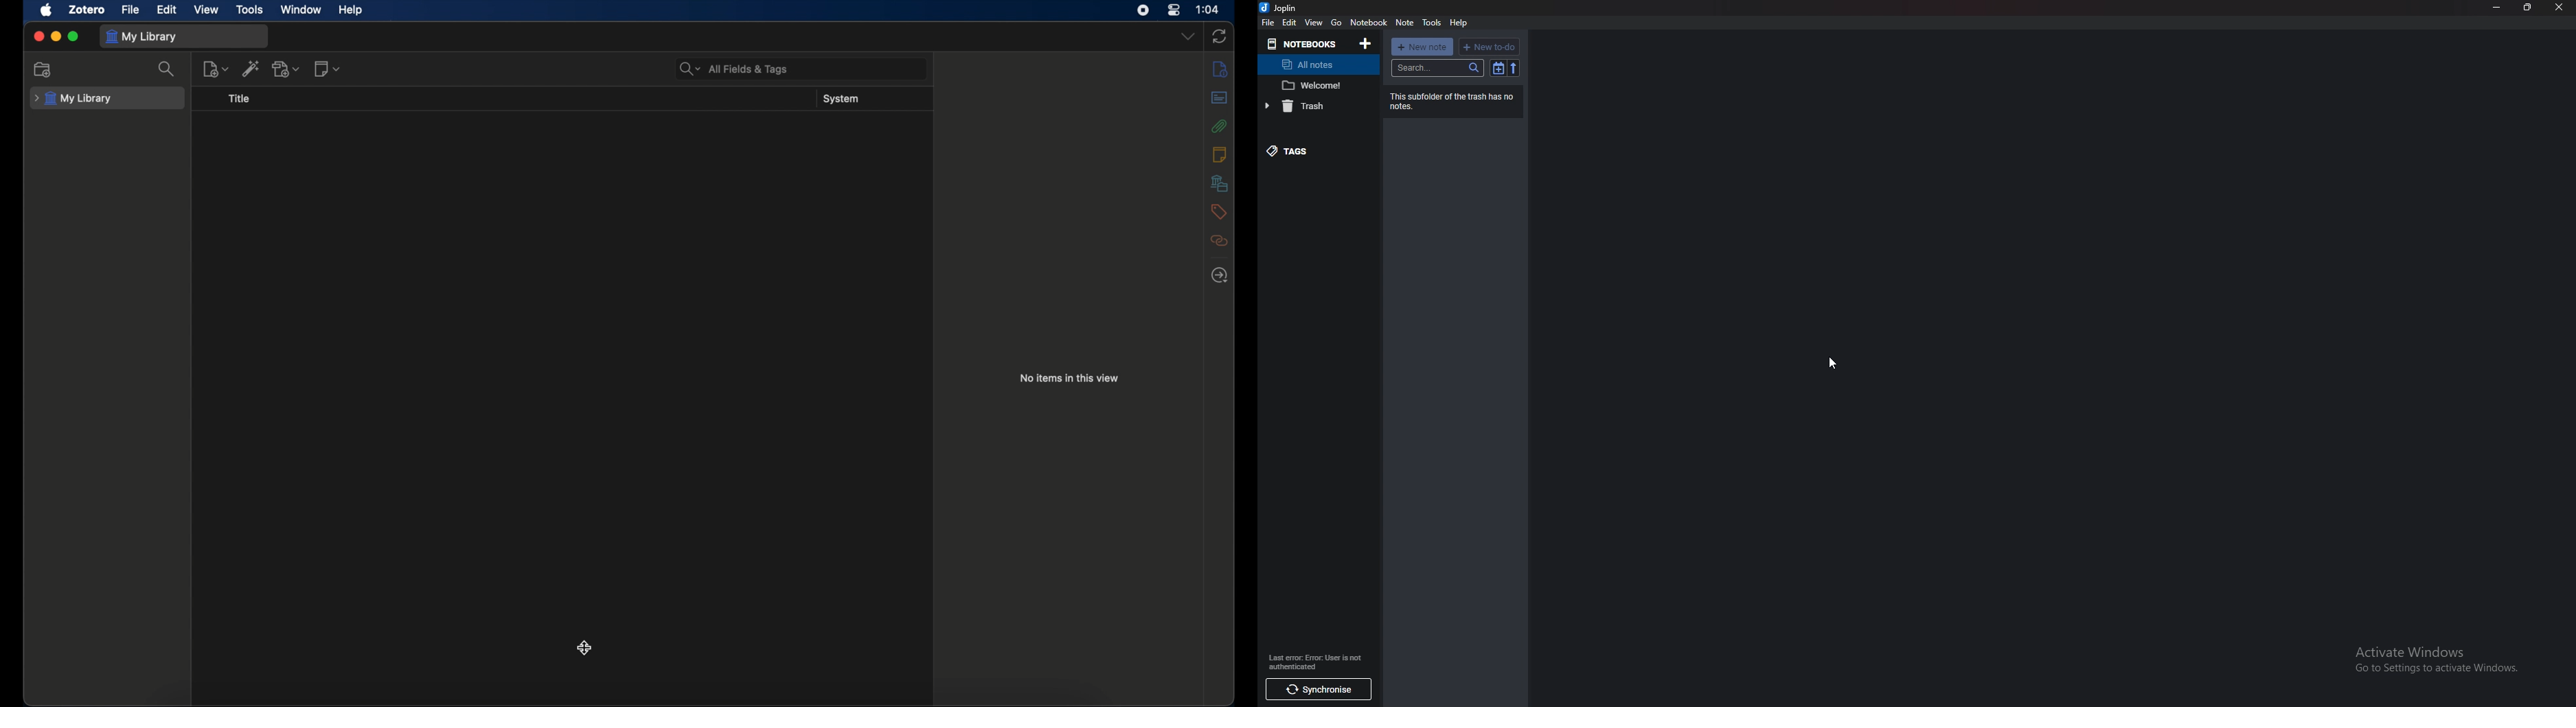  I want to click on Synchronize, so click(1317, 689).